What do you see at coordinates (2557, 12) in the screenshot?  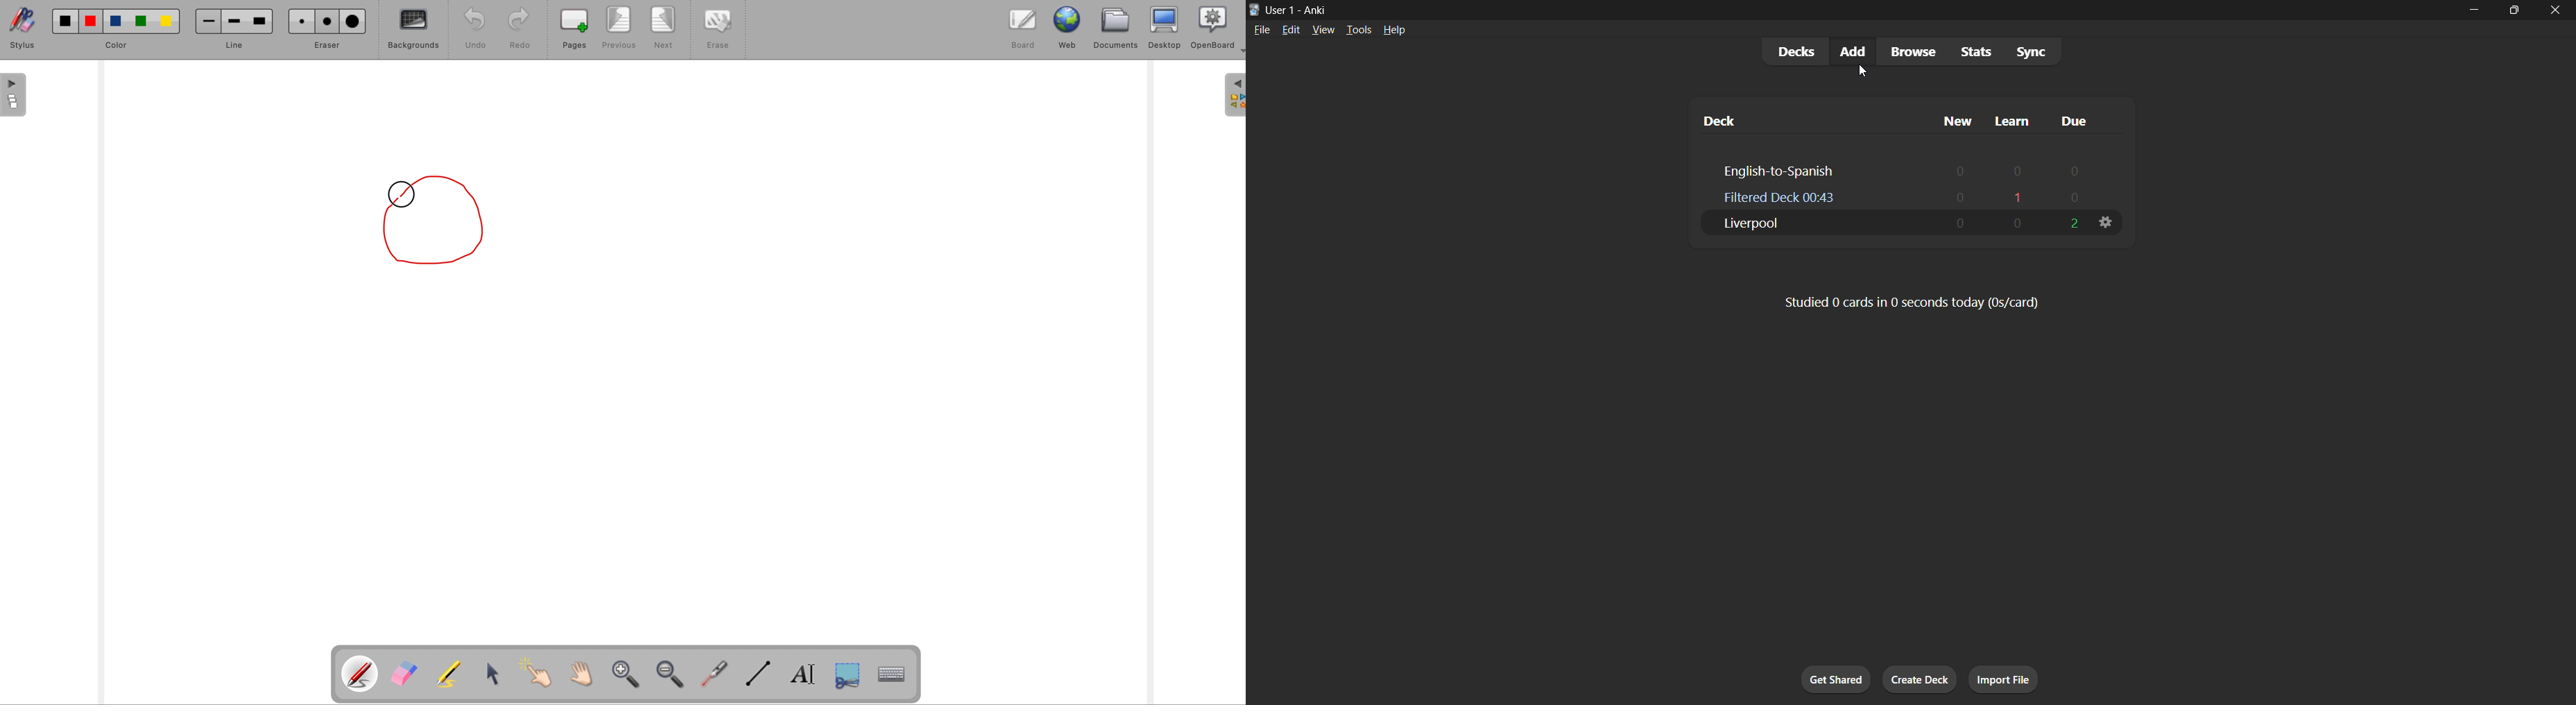 I see `close` at bounding box center [2557, 12].